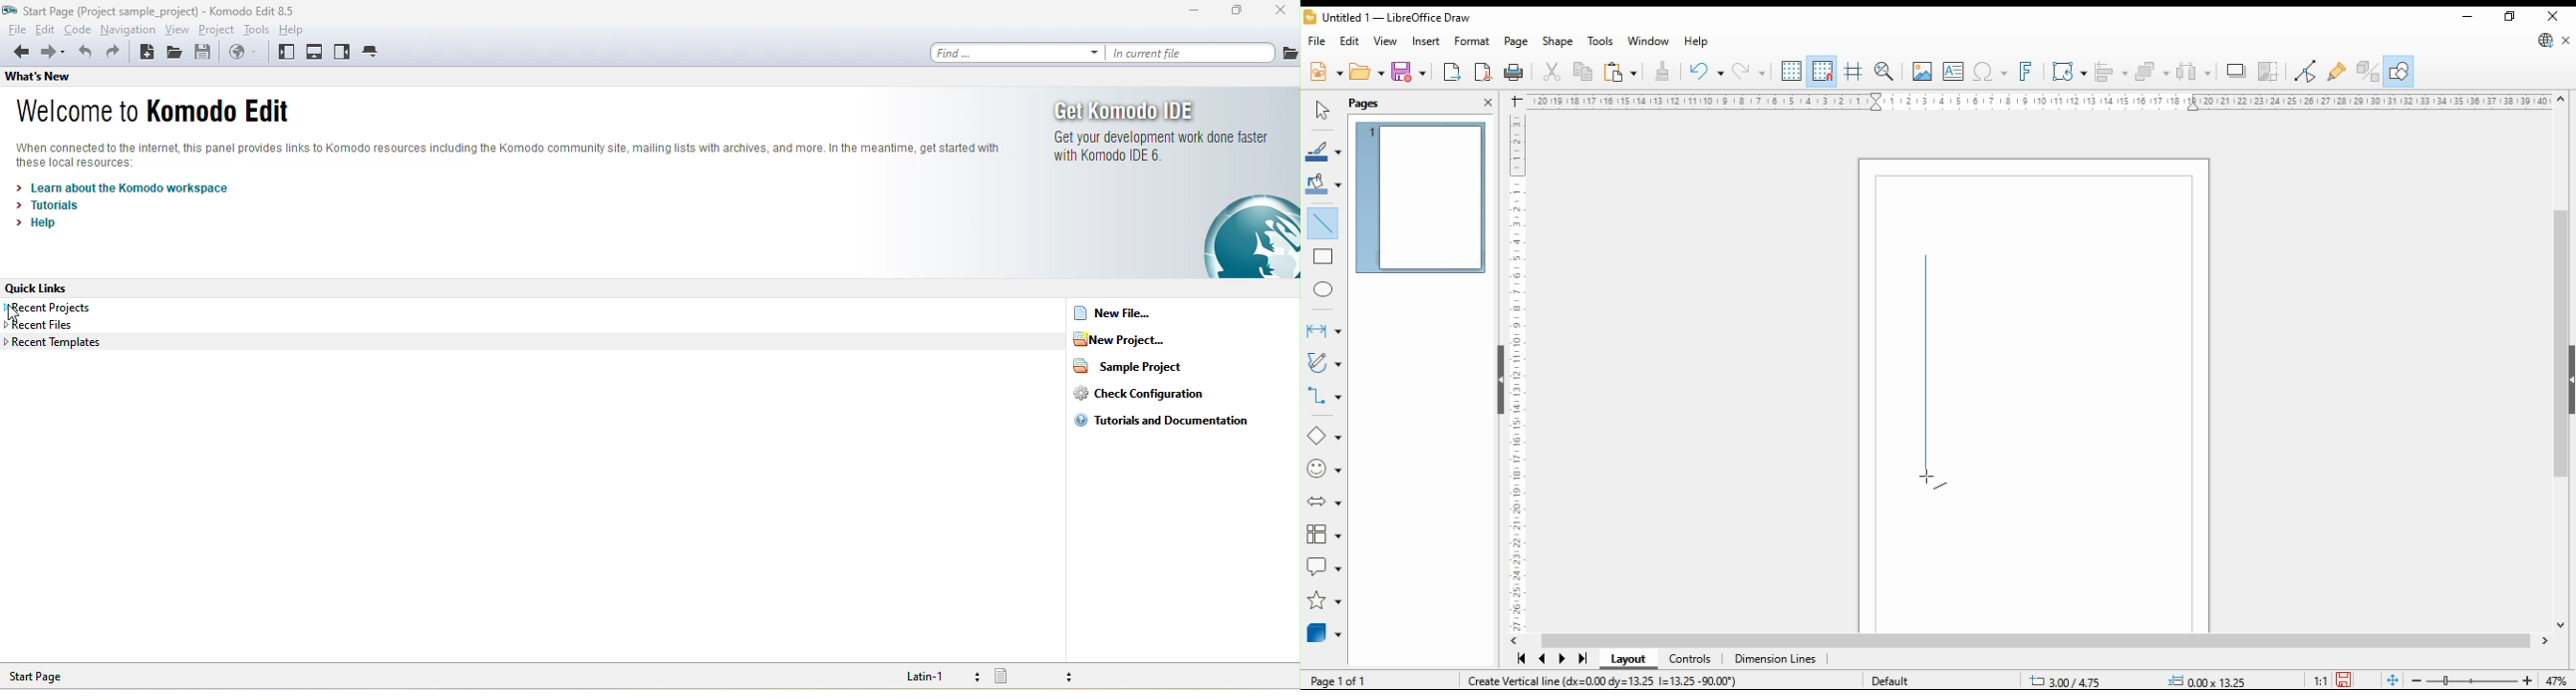 Image resolution: width=2576 pixels, height=700 pixels. I want to click on align objects, so click(2112, 71).